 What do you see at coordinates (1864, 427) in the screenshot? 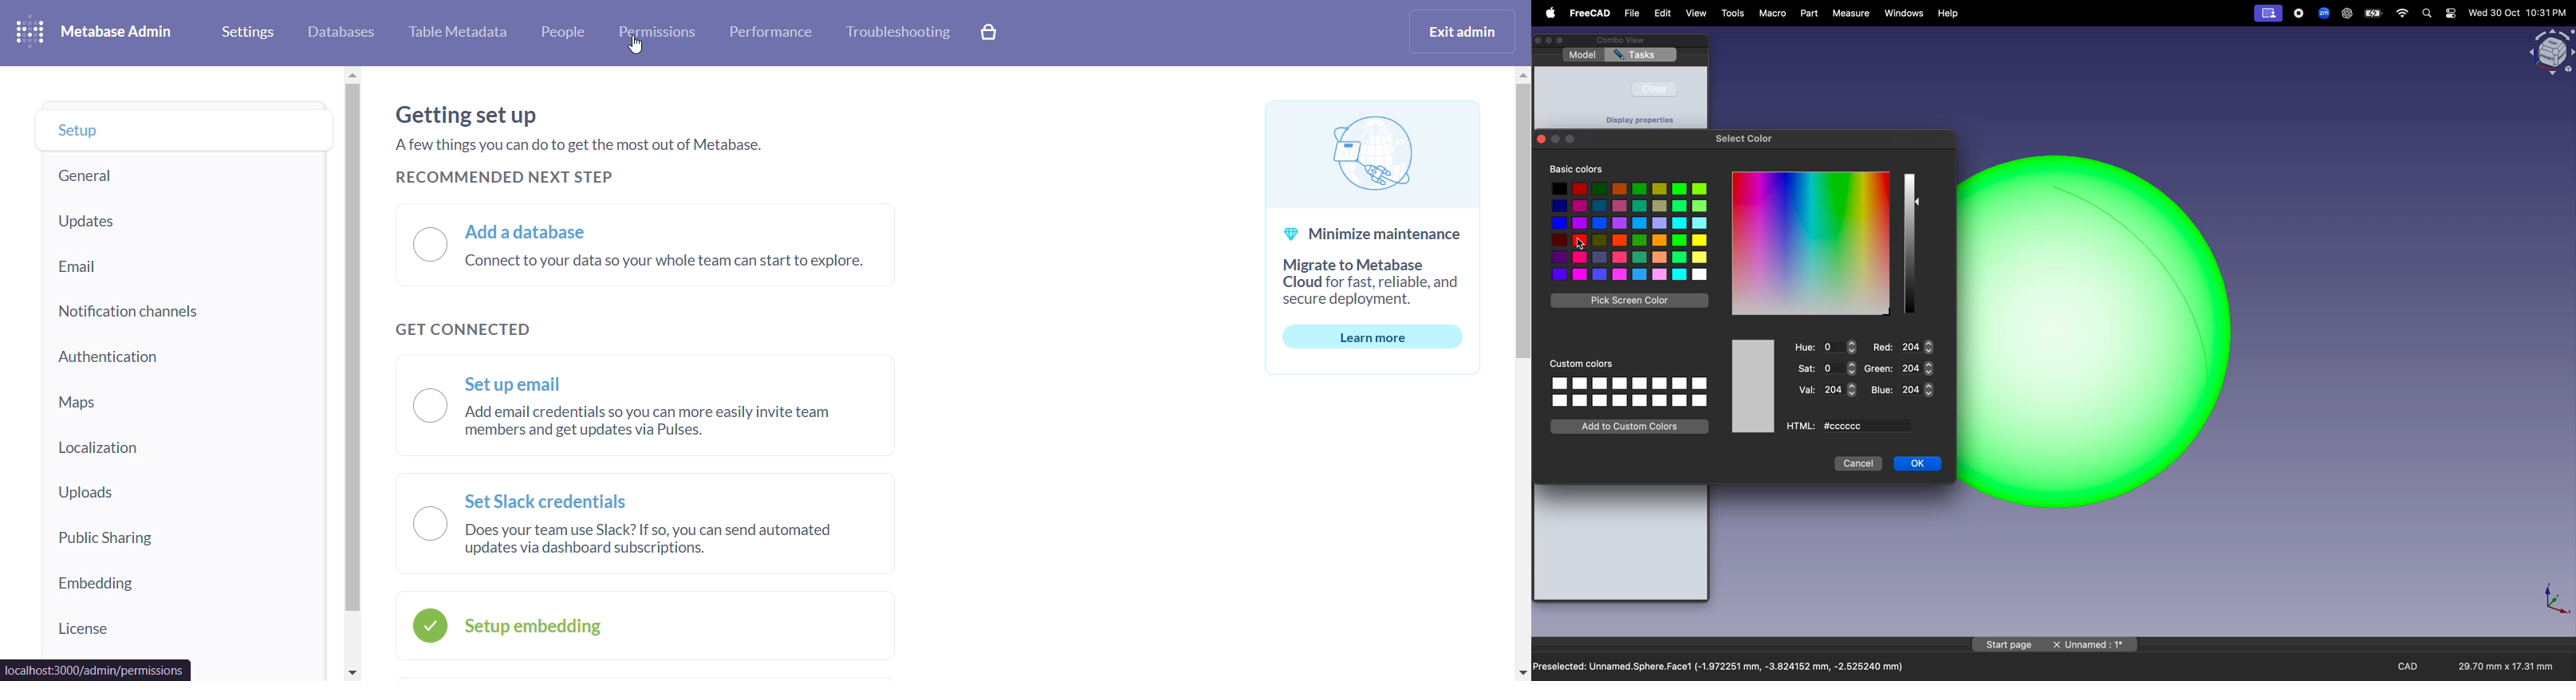
I see `color code` at bounding box center [1864, 427].